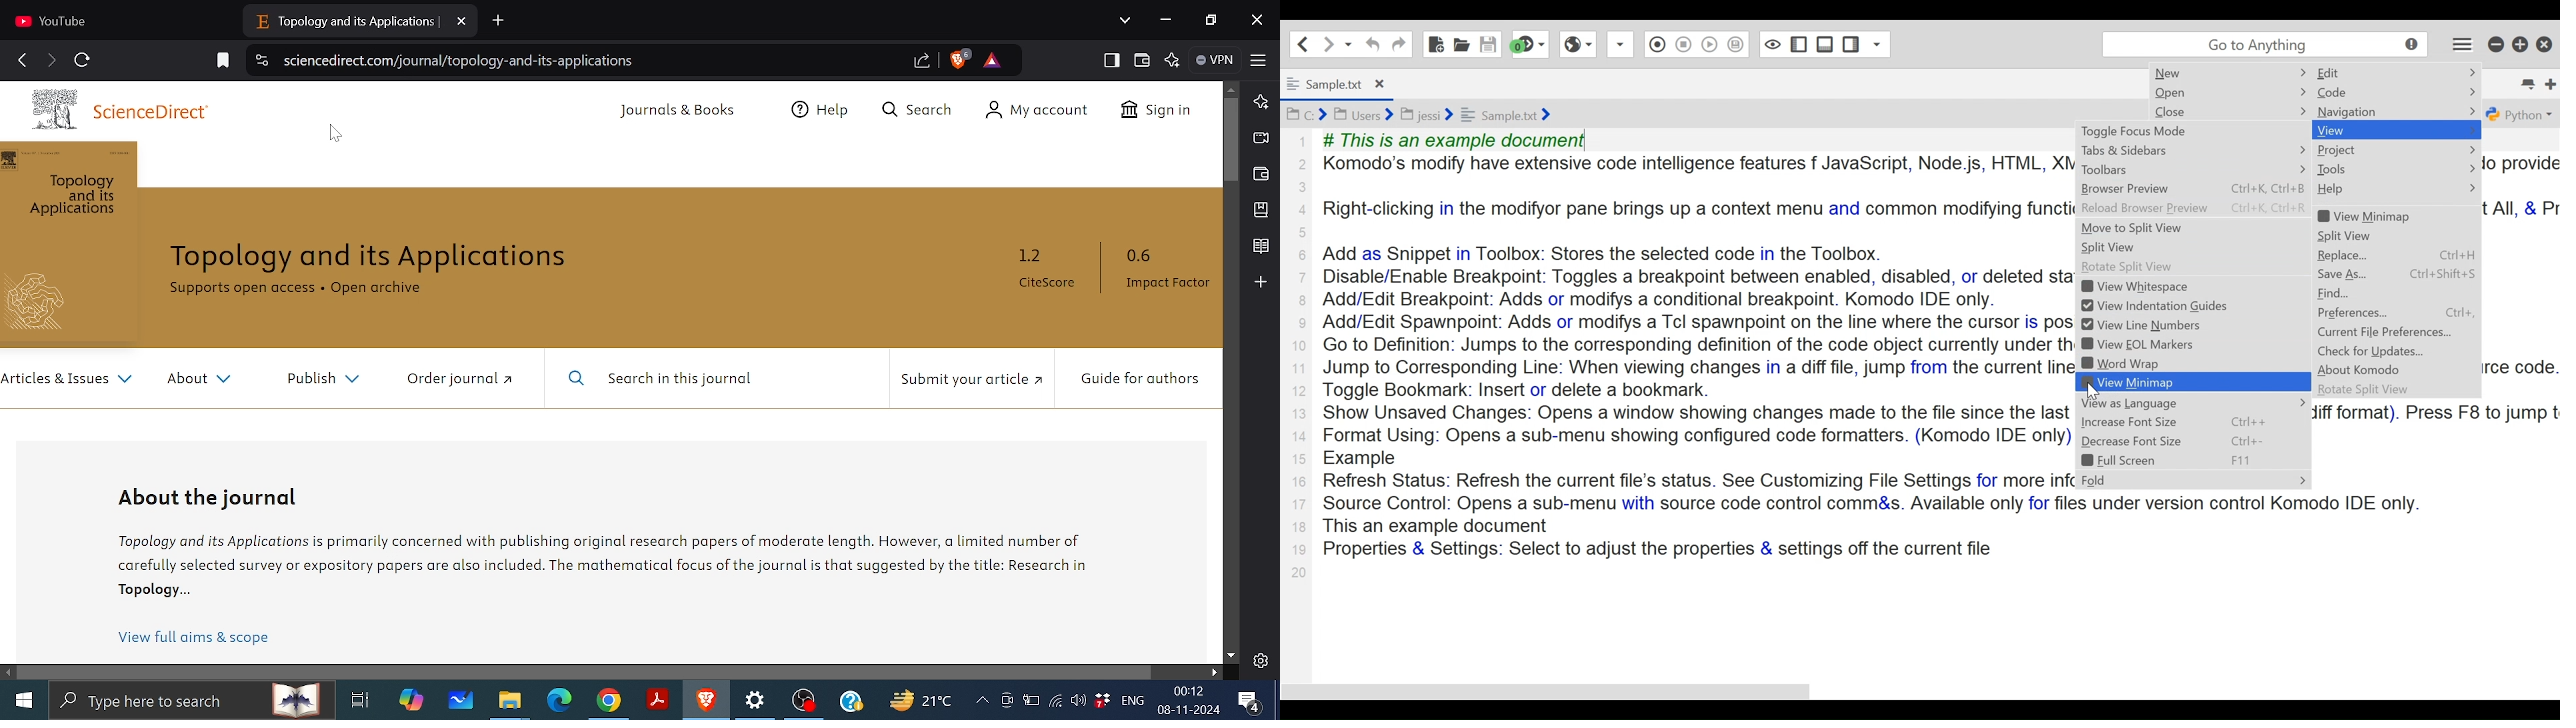  I want to click on View Minimap, so click(2194, 381).